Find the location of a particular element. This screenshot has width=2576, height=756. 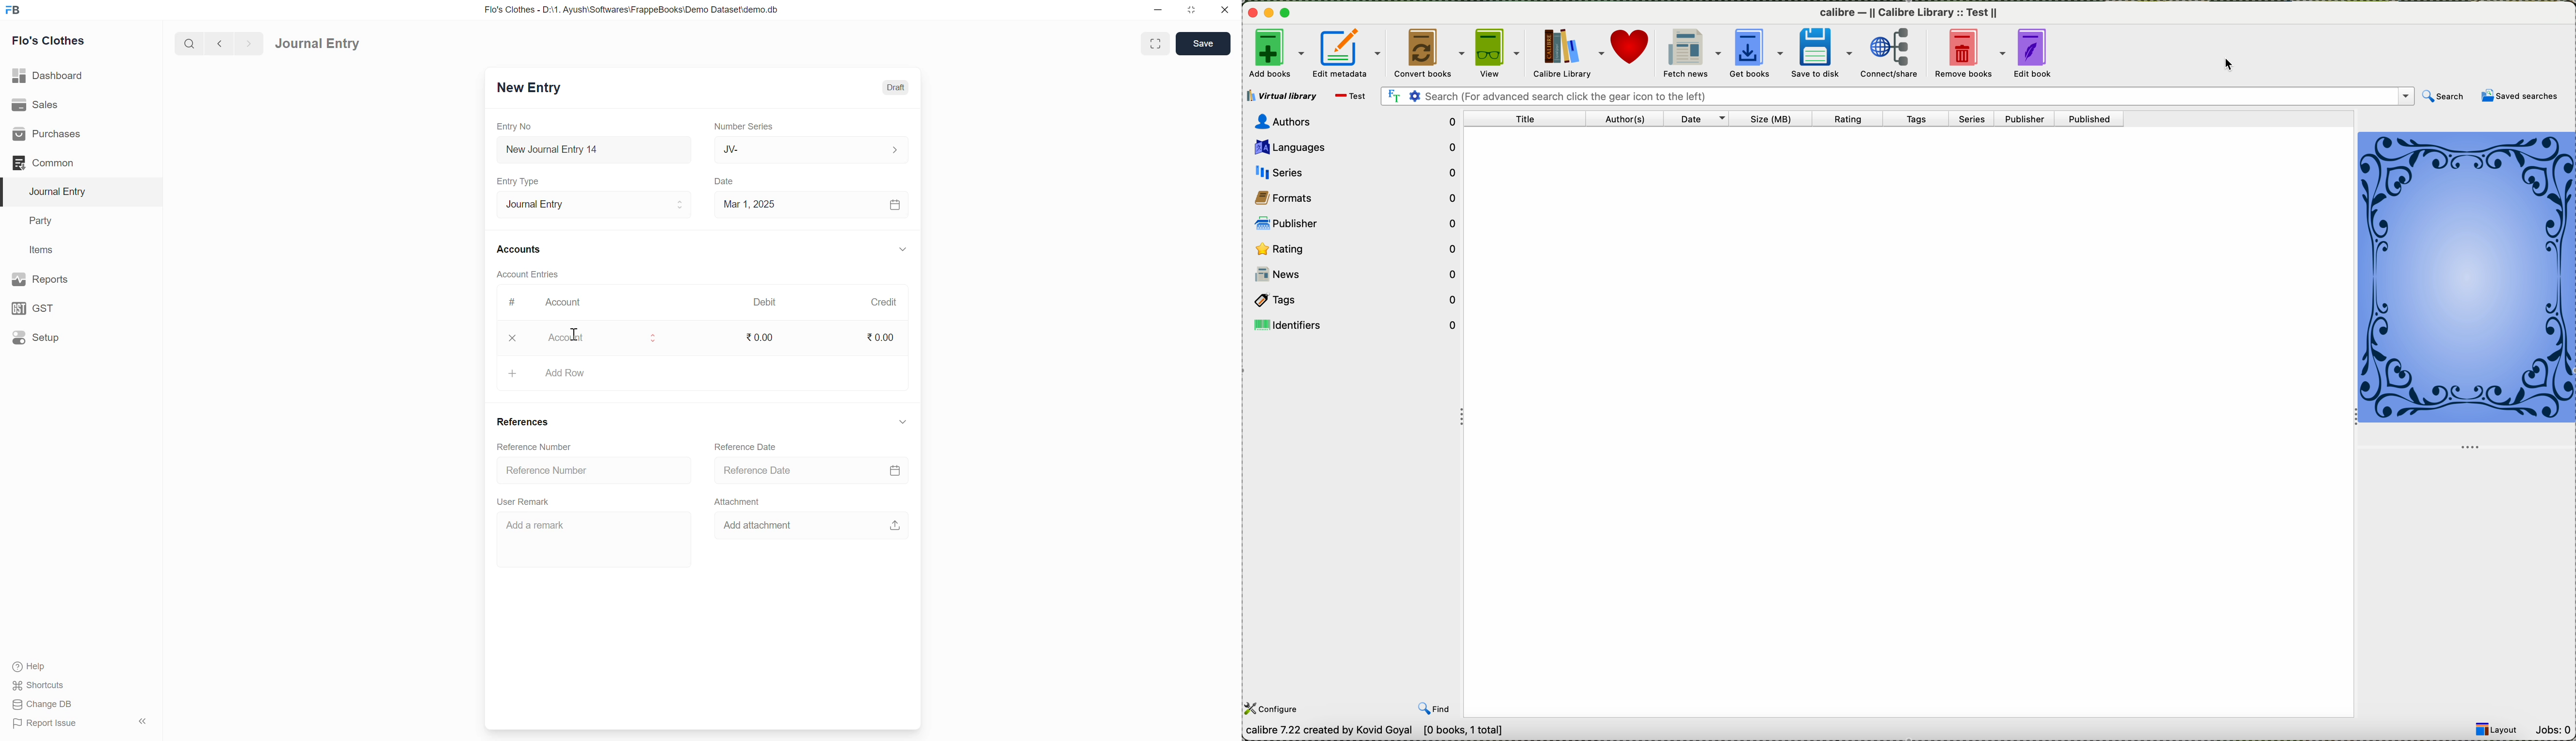

minimize is located at coordinates (1158, 11).